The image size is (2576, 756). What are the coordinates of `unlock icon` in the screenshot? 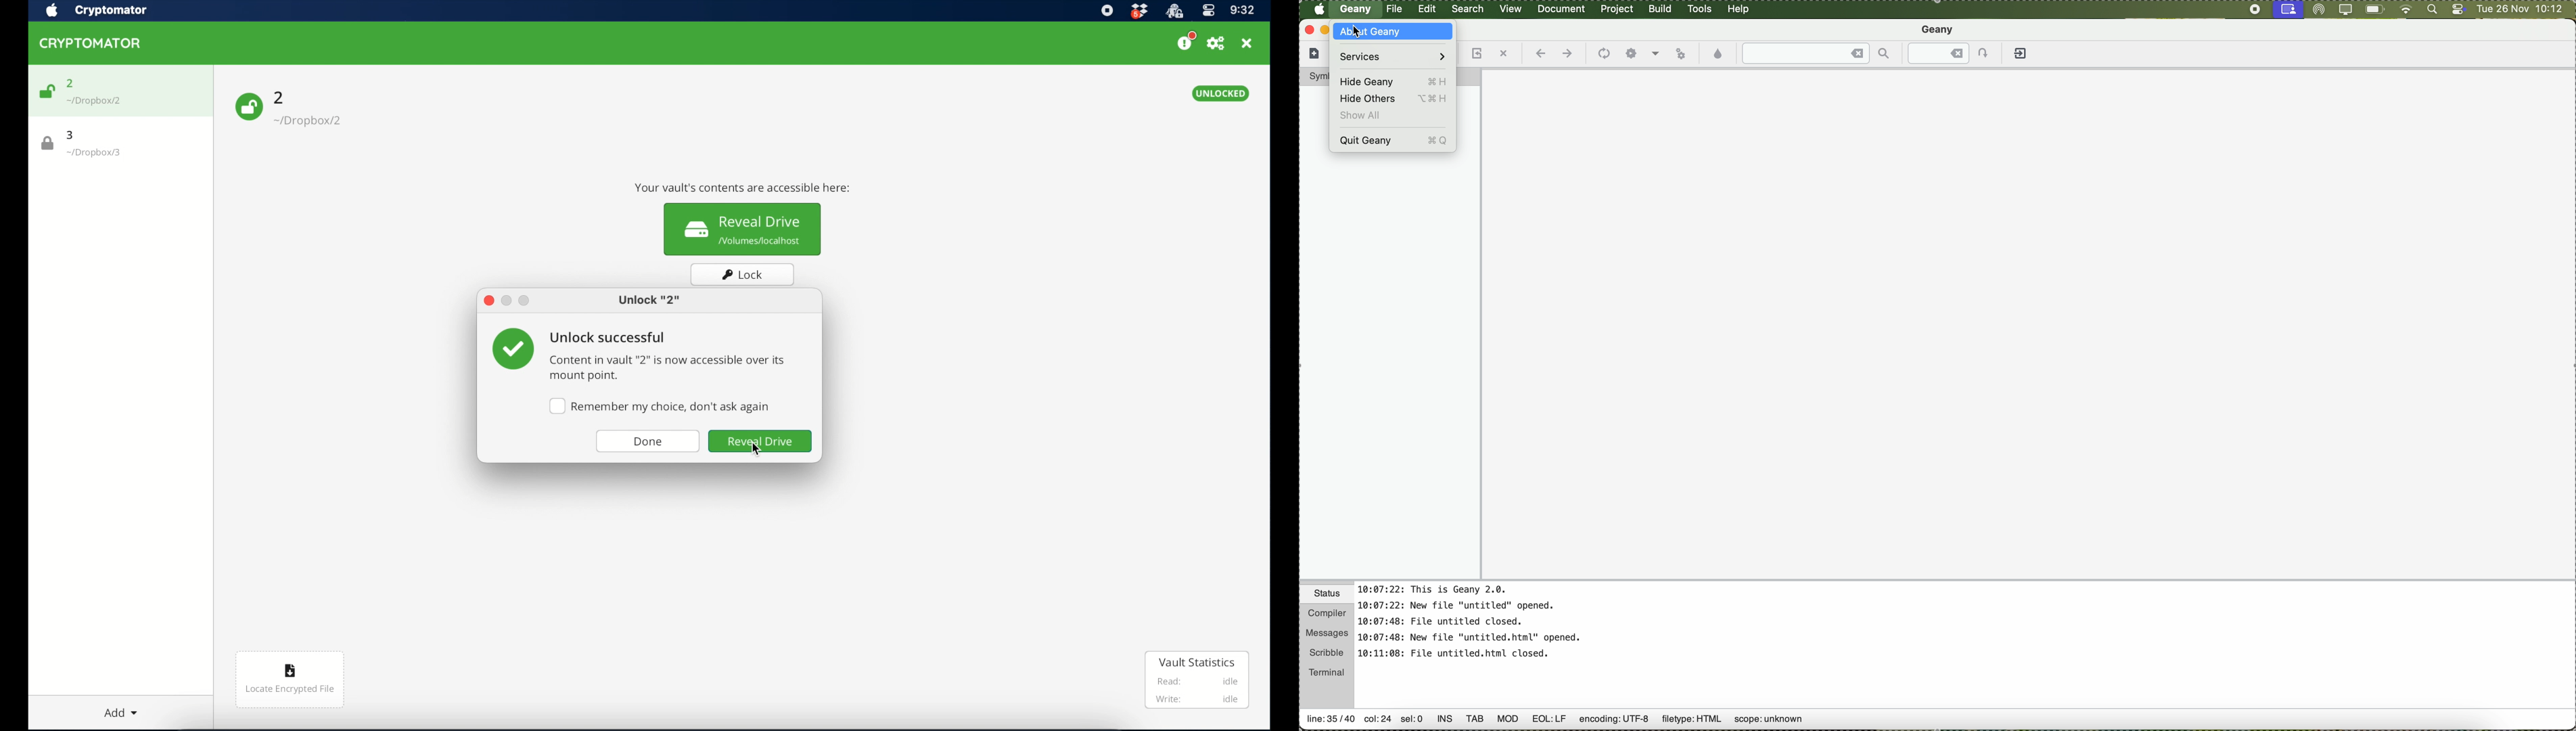 It's located at (47, 91).